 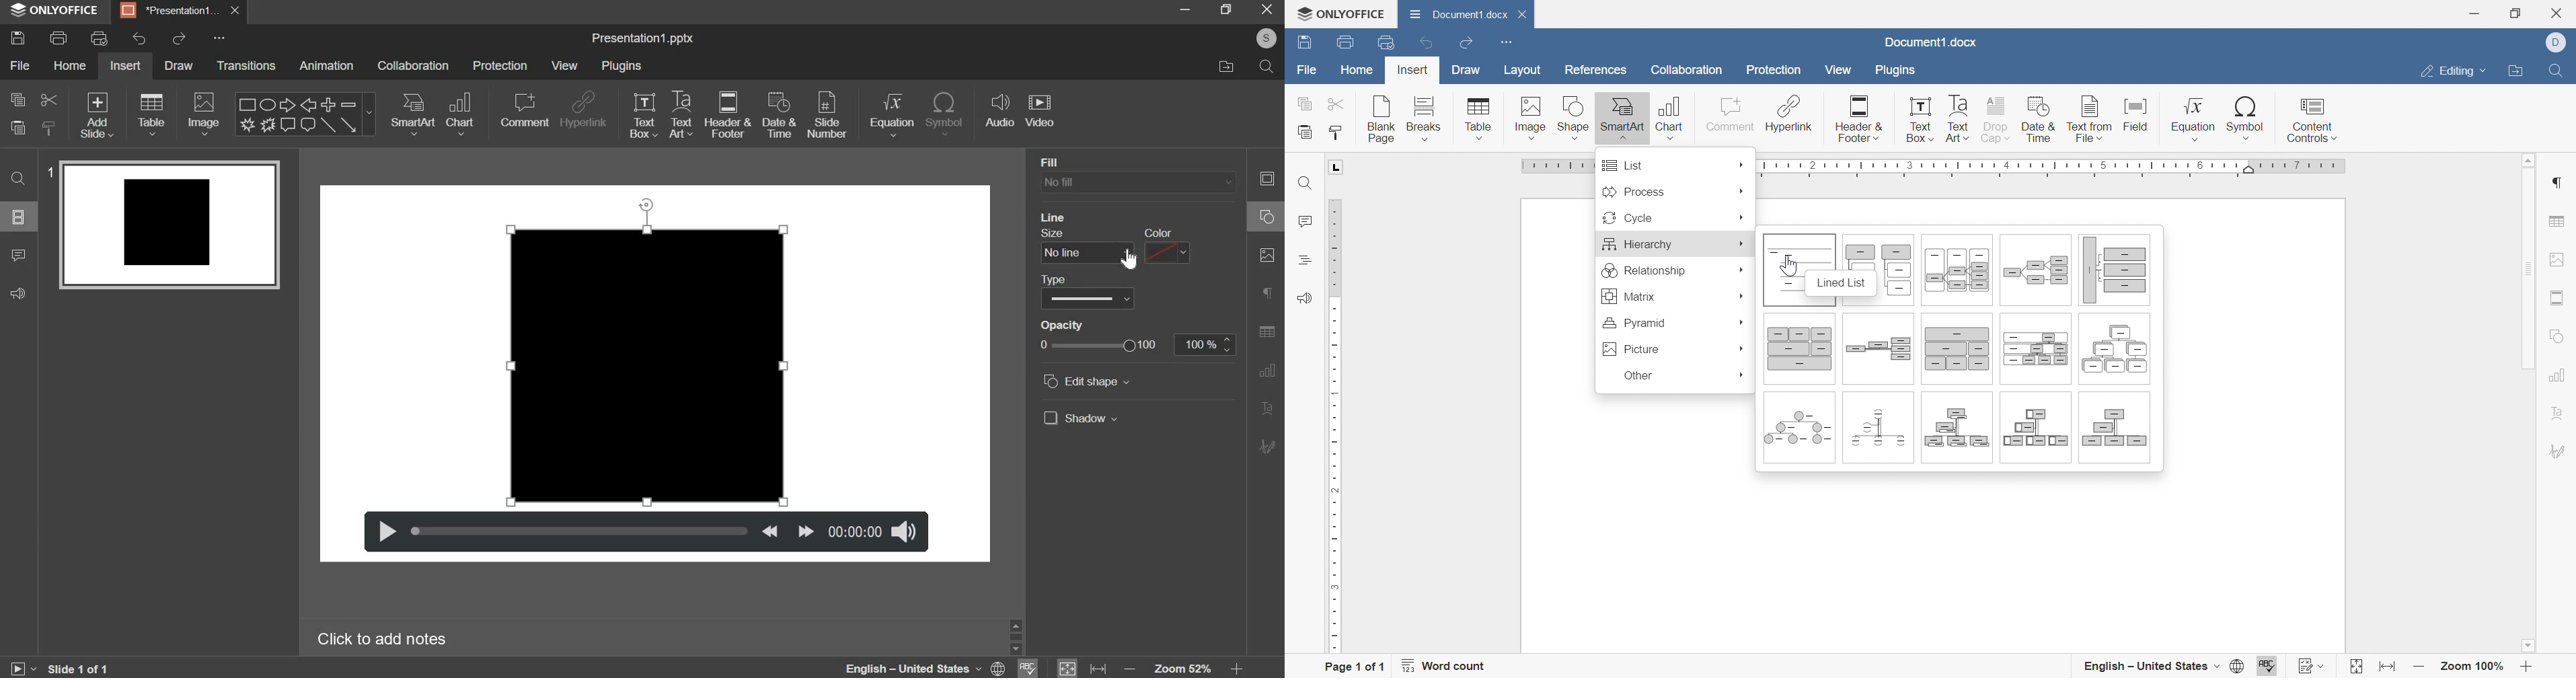 What do you see at coordinates (1266, 38) in the screenshot?
I see `S Profile` at bounding box center [1266, 38].